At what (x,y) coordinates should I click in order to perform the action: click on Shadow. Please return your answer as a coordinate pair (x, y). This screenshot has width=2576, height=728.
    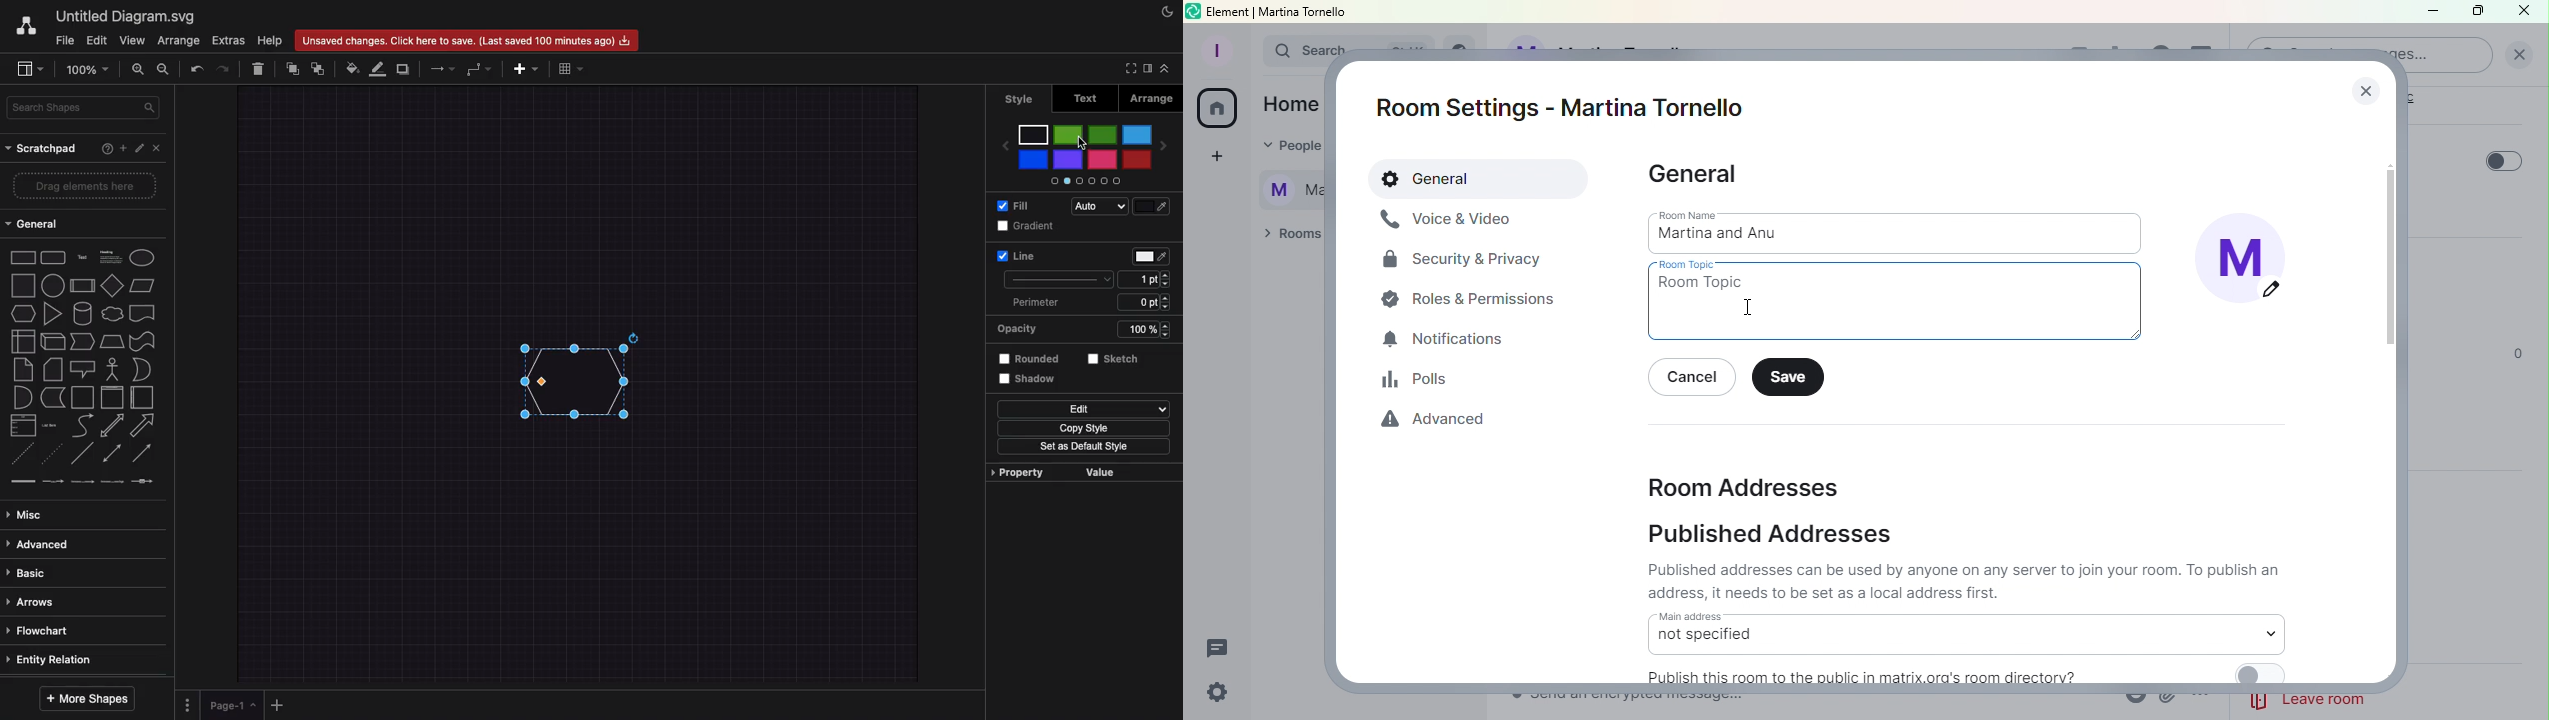
    Looking at the image, I should click on (1032, 379).